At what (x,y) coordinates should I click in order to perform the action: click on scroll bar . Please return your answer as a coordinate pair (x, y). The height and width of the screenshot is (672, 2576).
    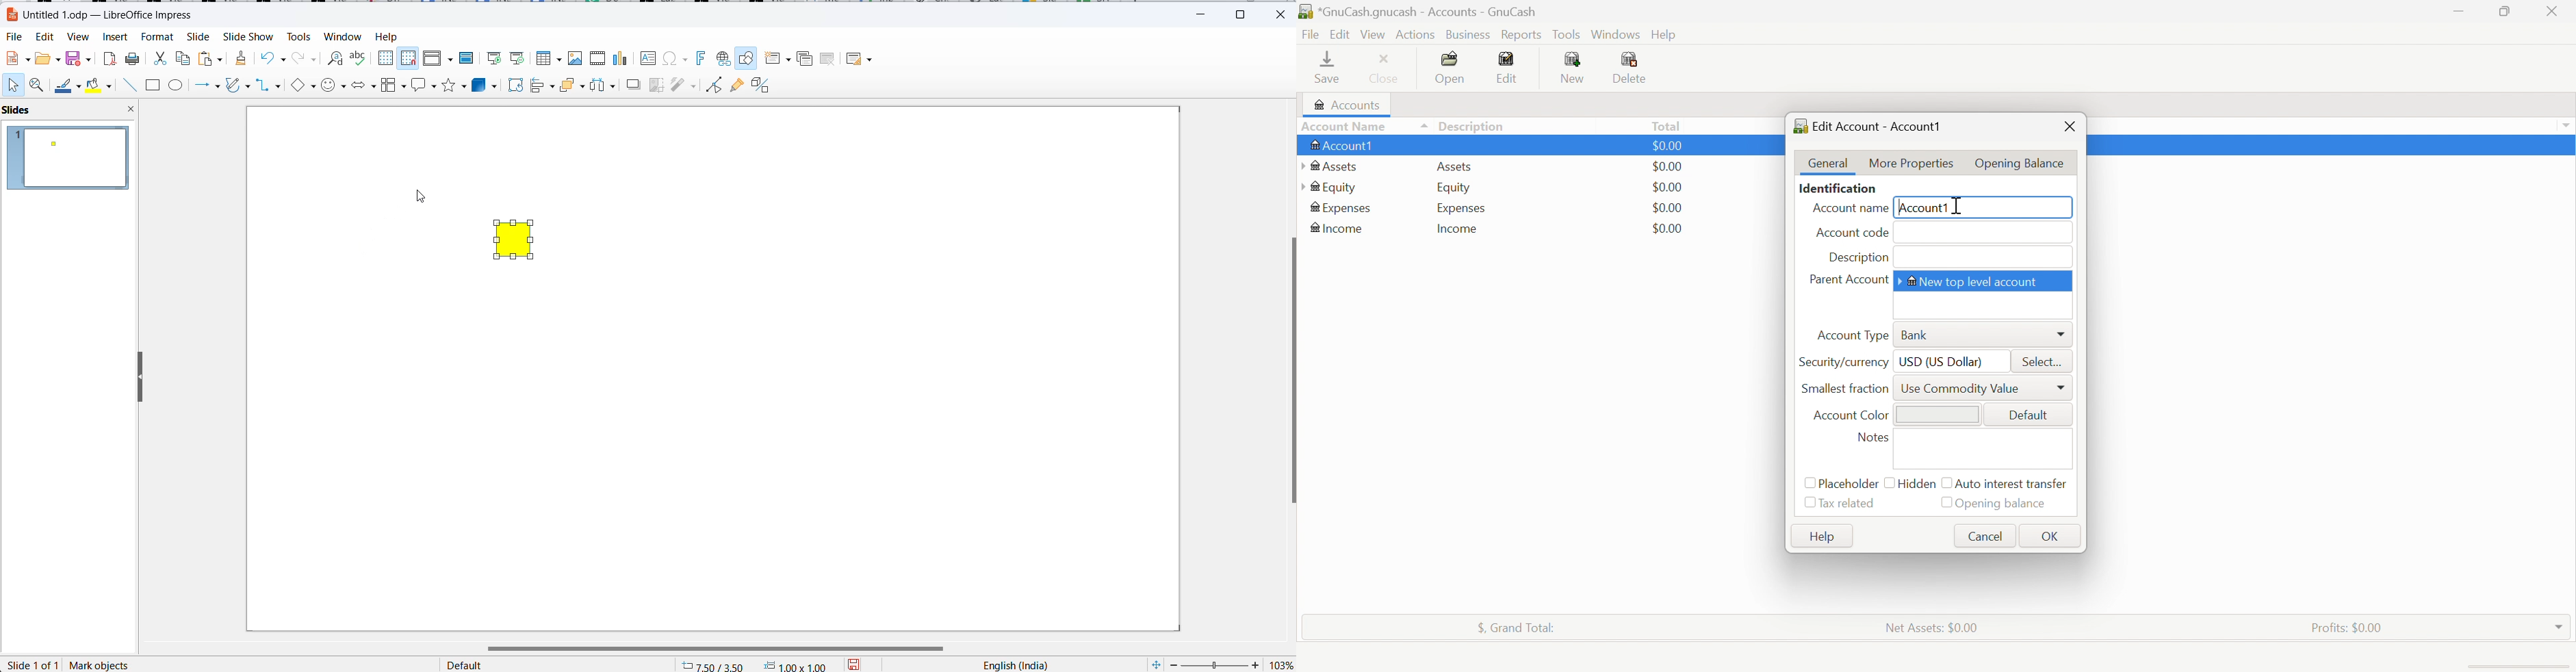
    Looking at the image, I should click on (724, 648).